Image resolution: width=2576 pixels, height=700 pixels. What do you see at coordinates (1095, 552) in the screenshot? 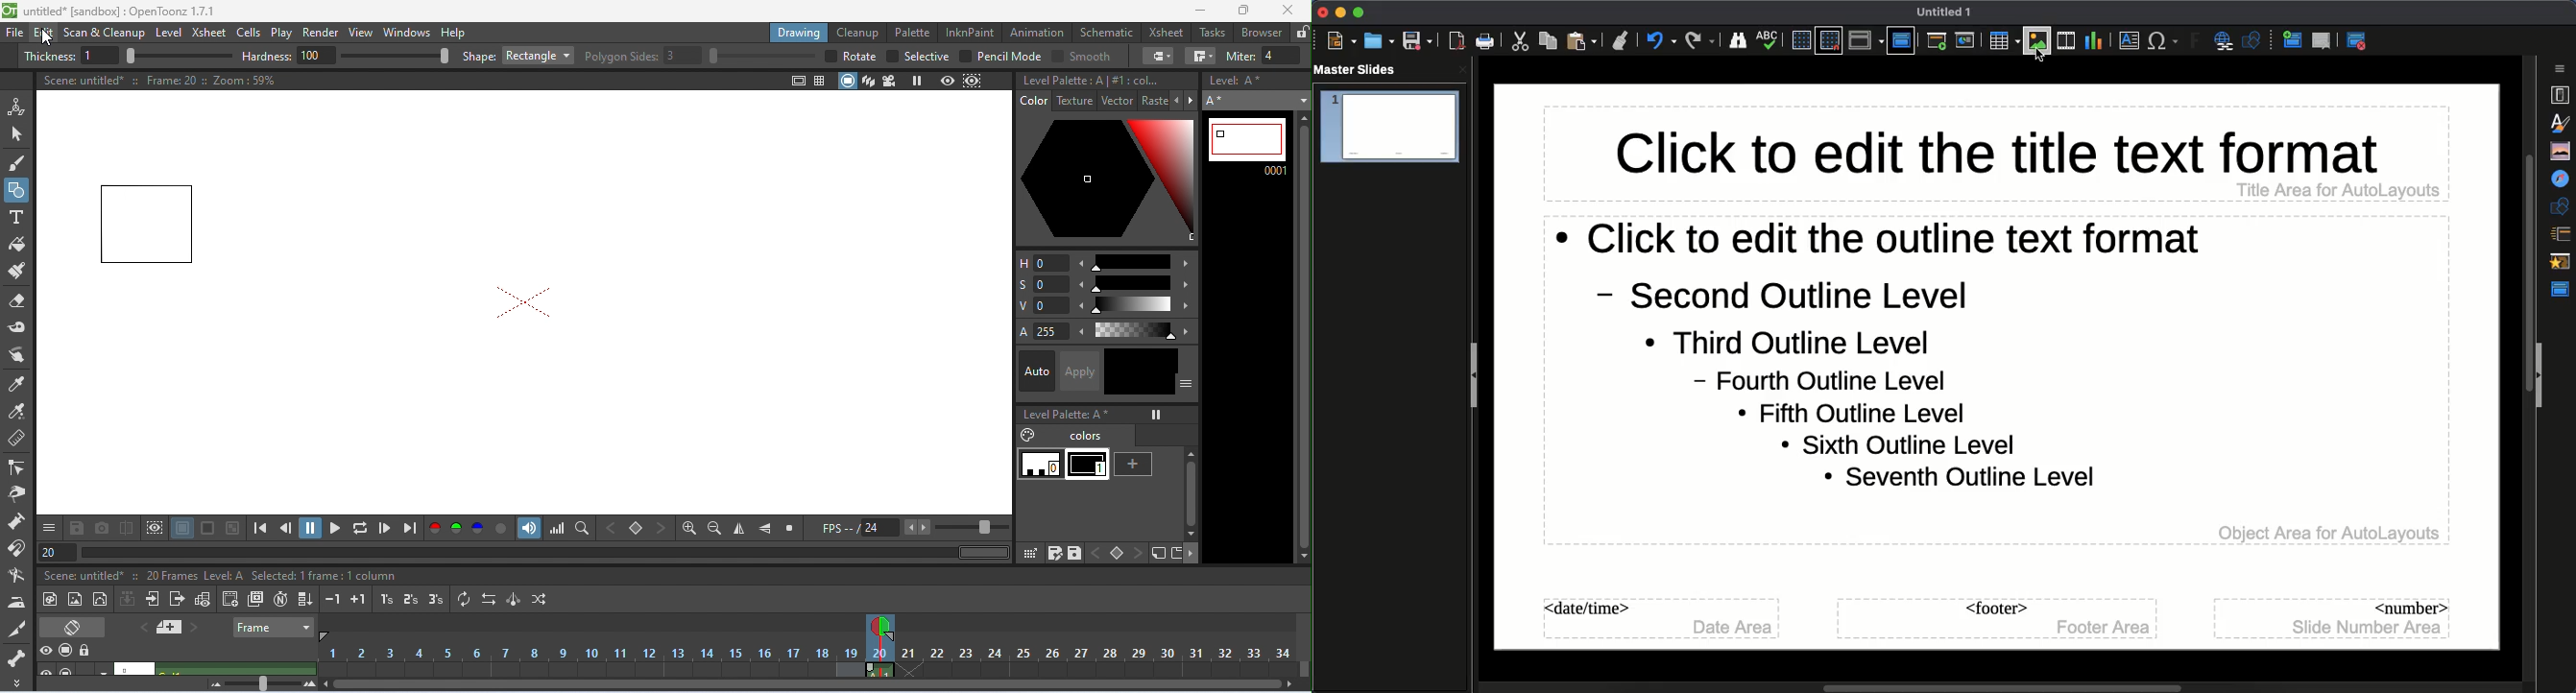
I see `previous key` at bounding box center [1095, 552].